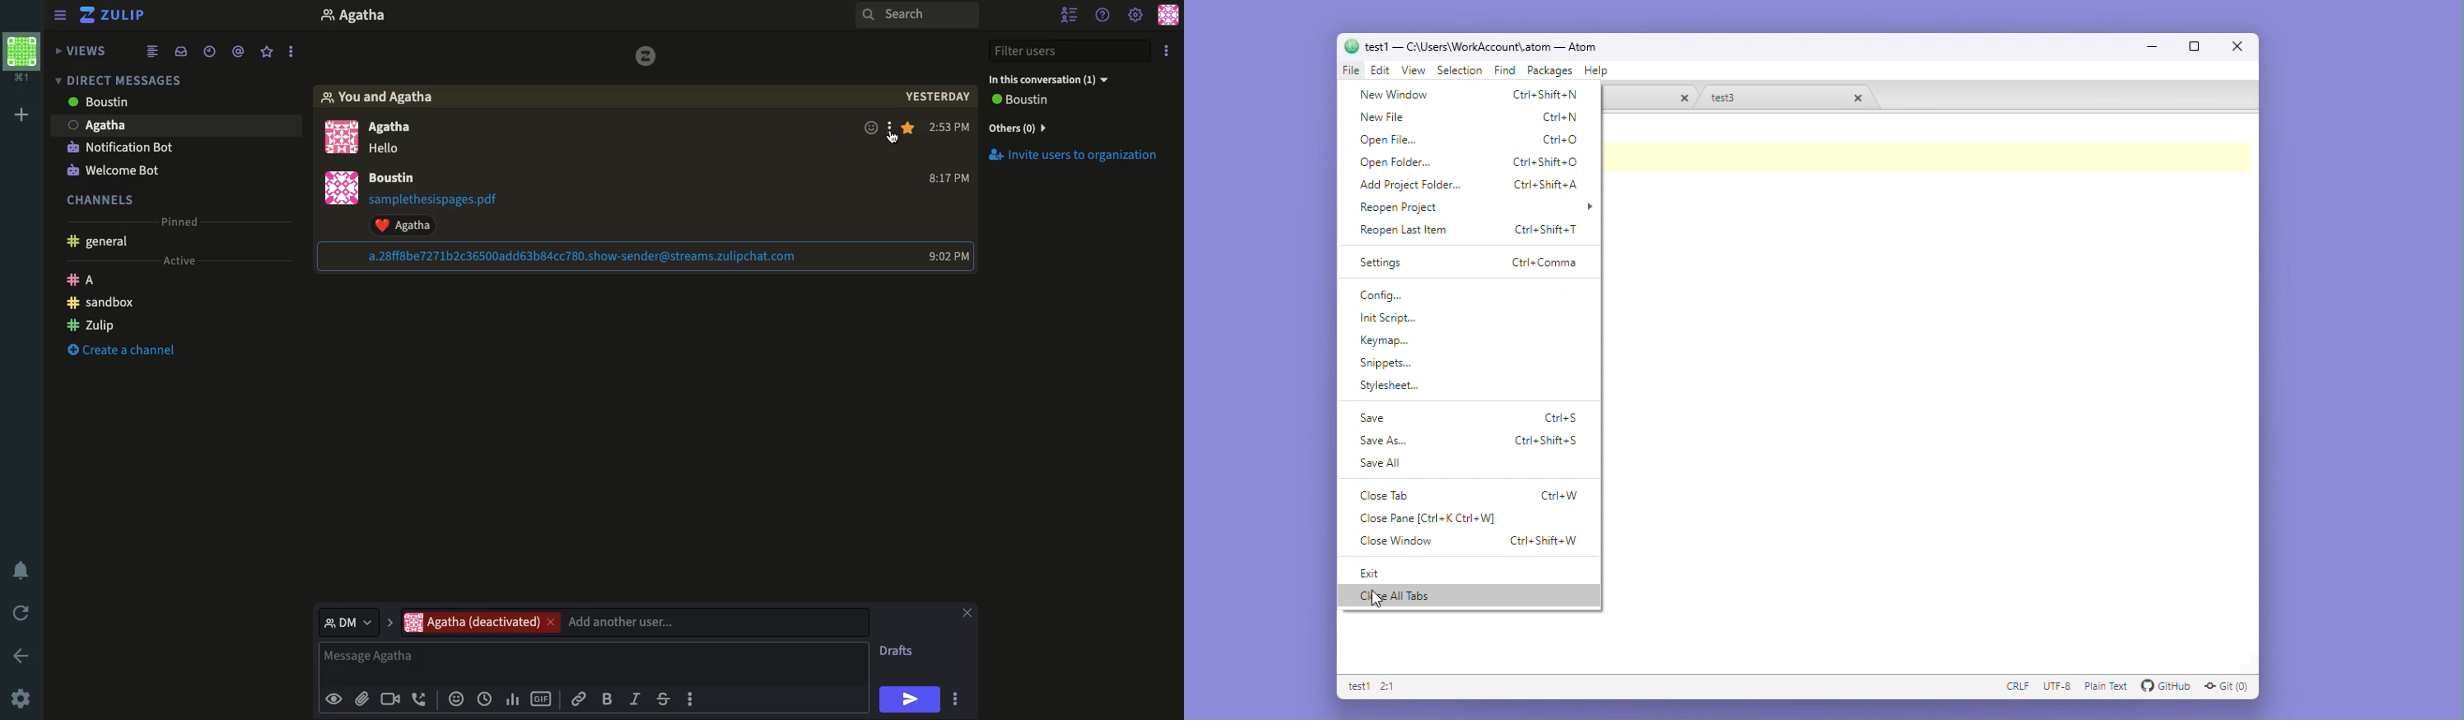 This screenshot has width=2464, height=728. I want to click on Reaction, so click(455, 700).